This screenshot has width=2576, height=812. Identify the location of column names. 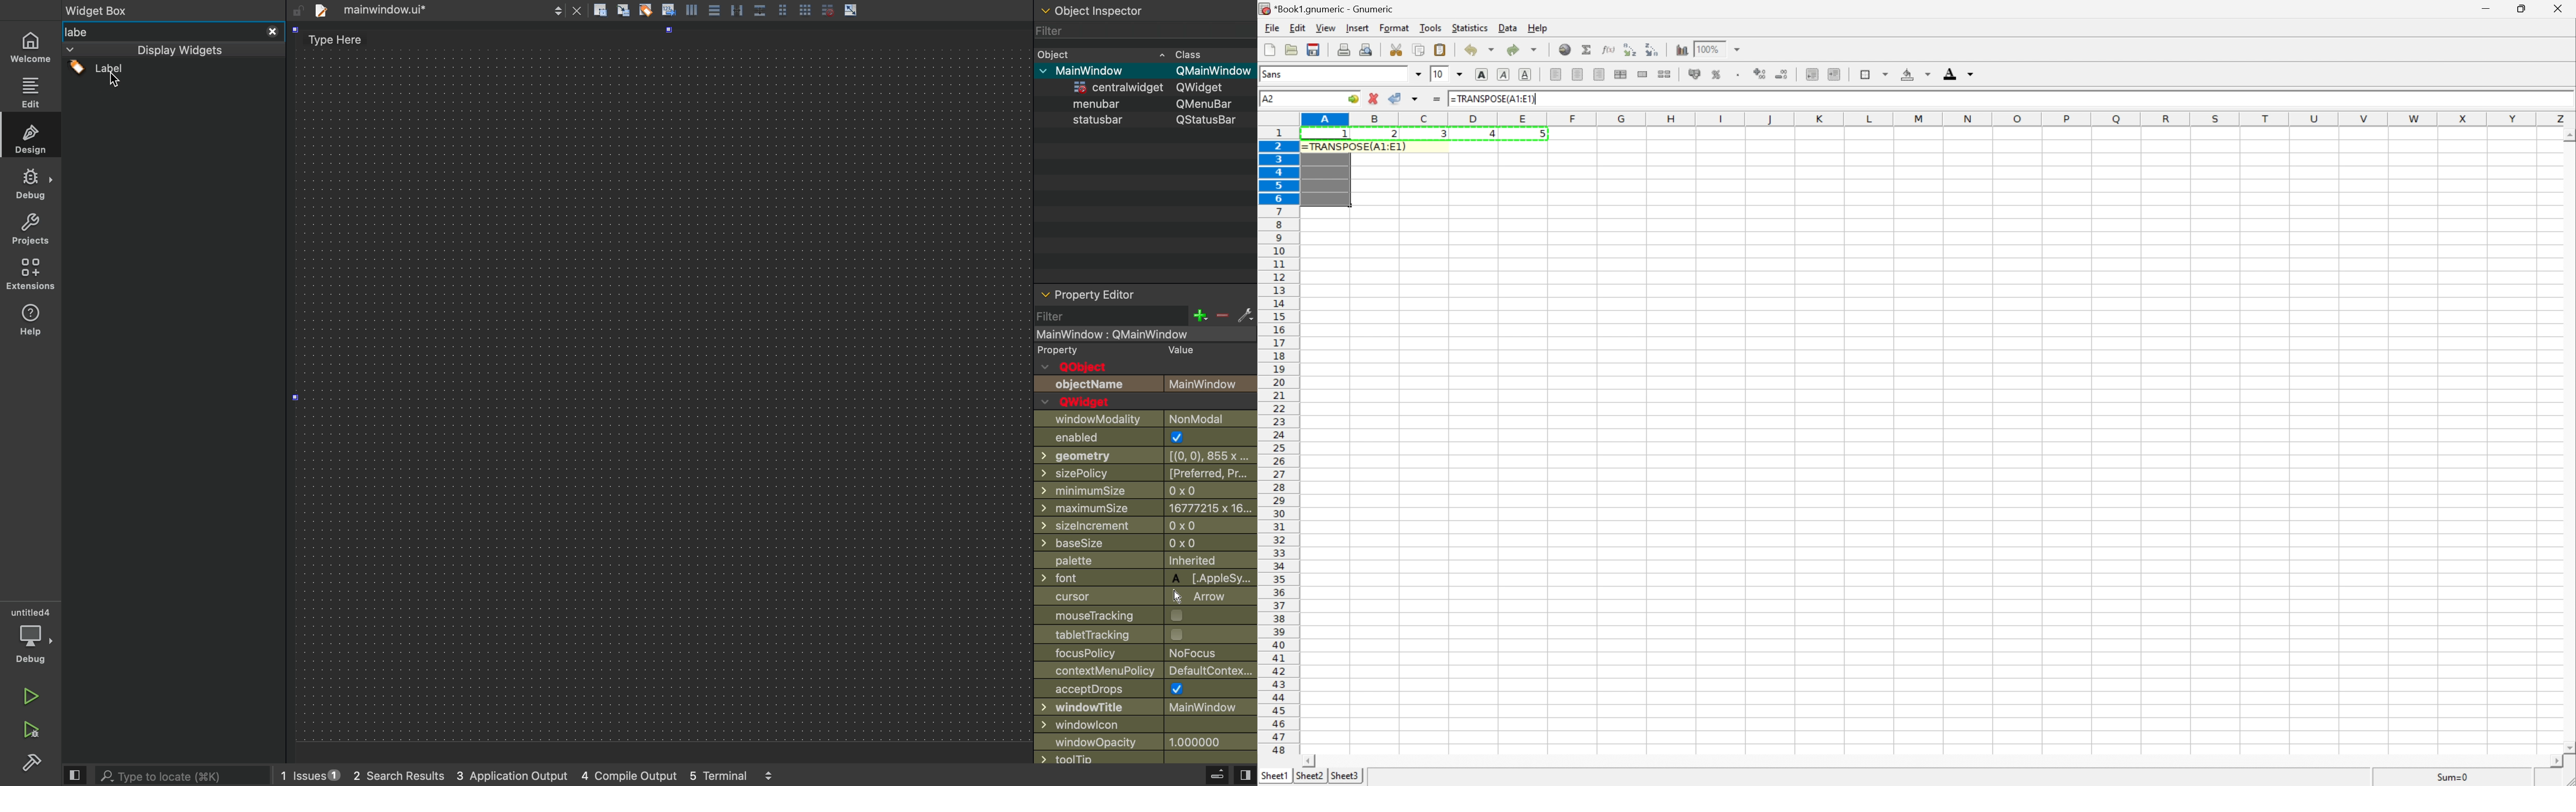
(1934, 120).